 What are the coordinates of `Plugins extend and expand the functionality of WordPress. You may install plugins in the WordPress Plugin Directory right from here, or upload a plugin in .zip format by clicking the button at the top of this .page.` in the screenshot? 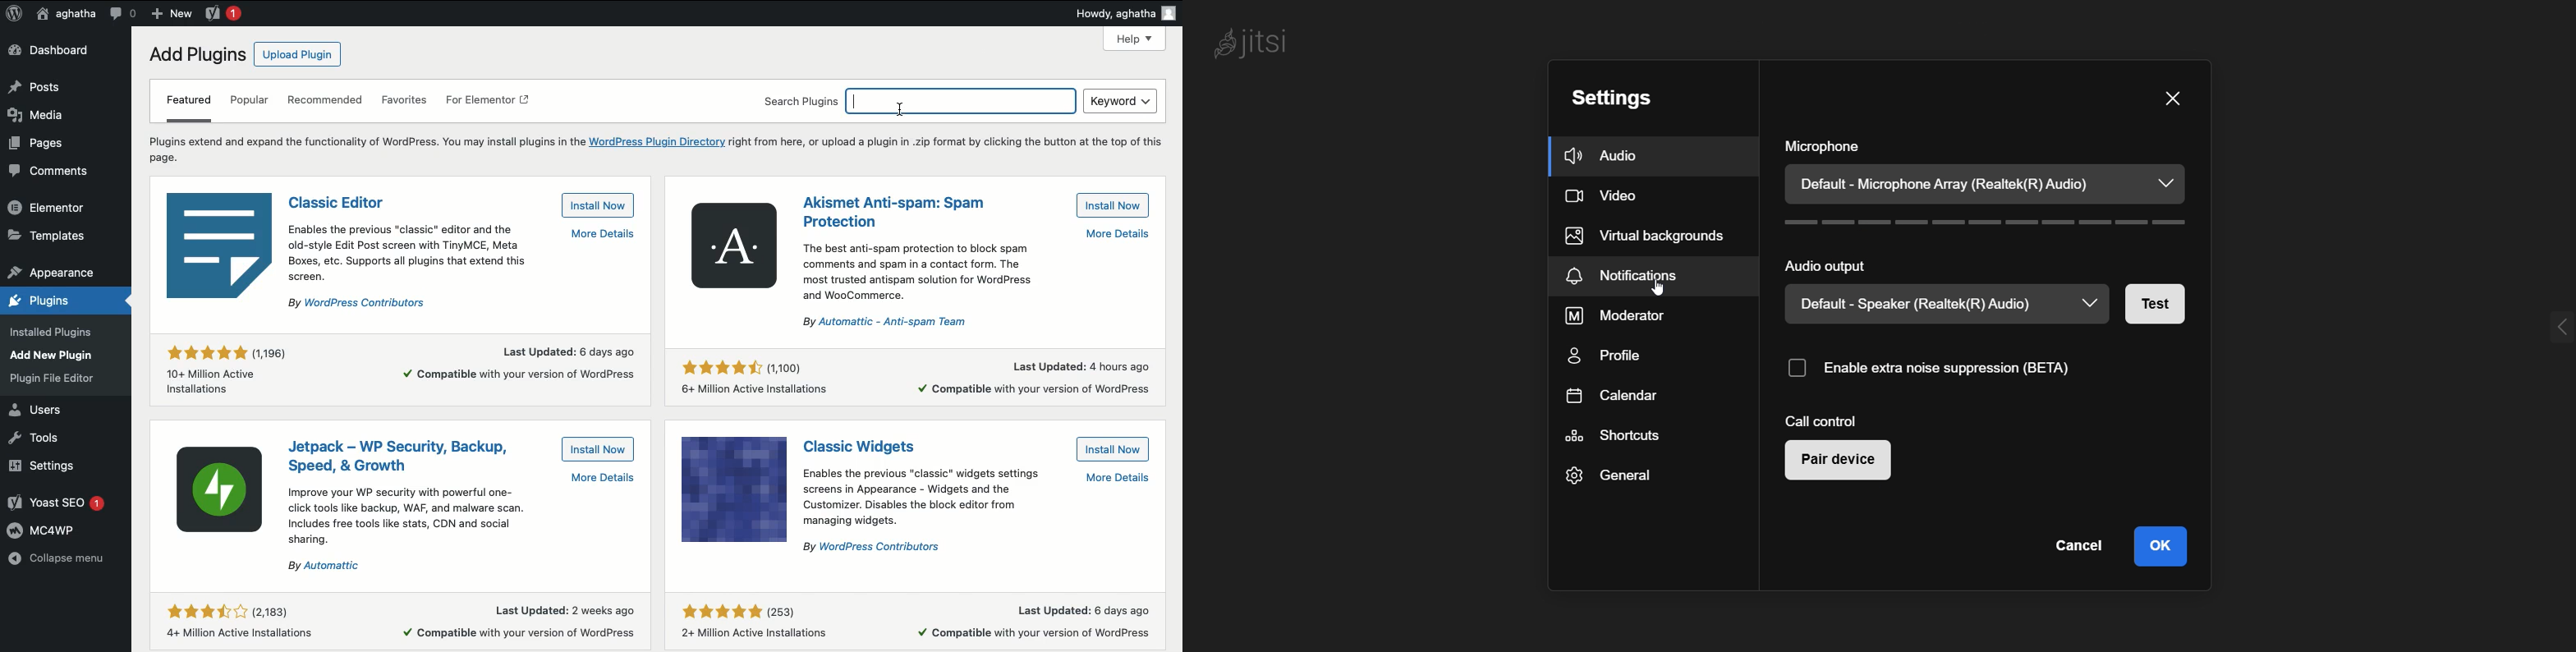 It's located at (655, 148).